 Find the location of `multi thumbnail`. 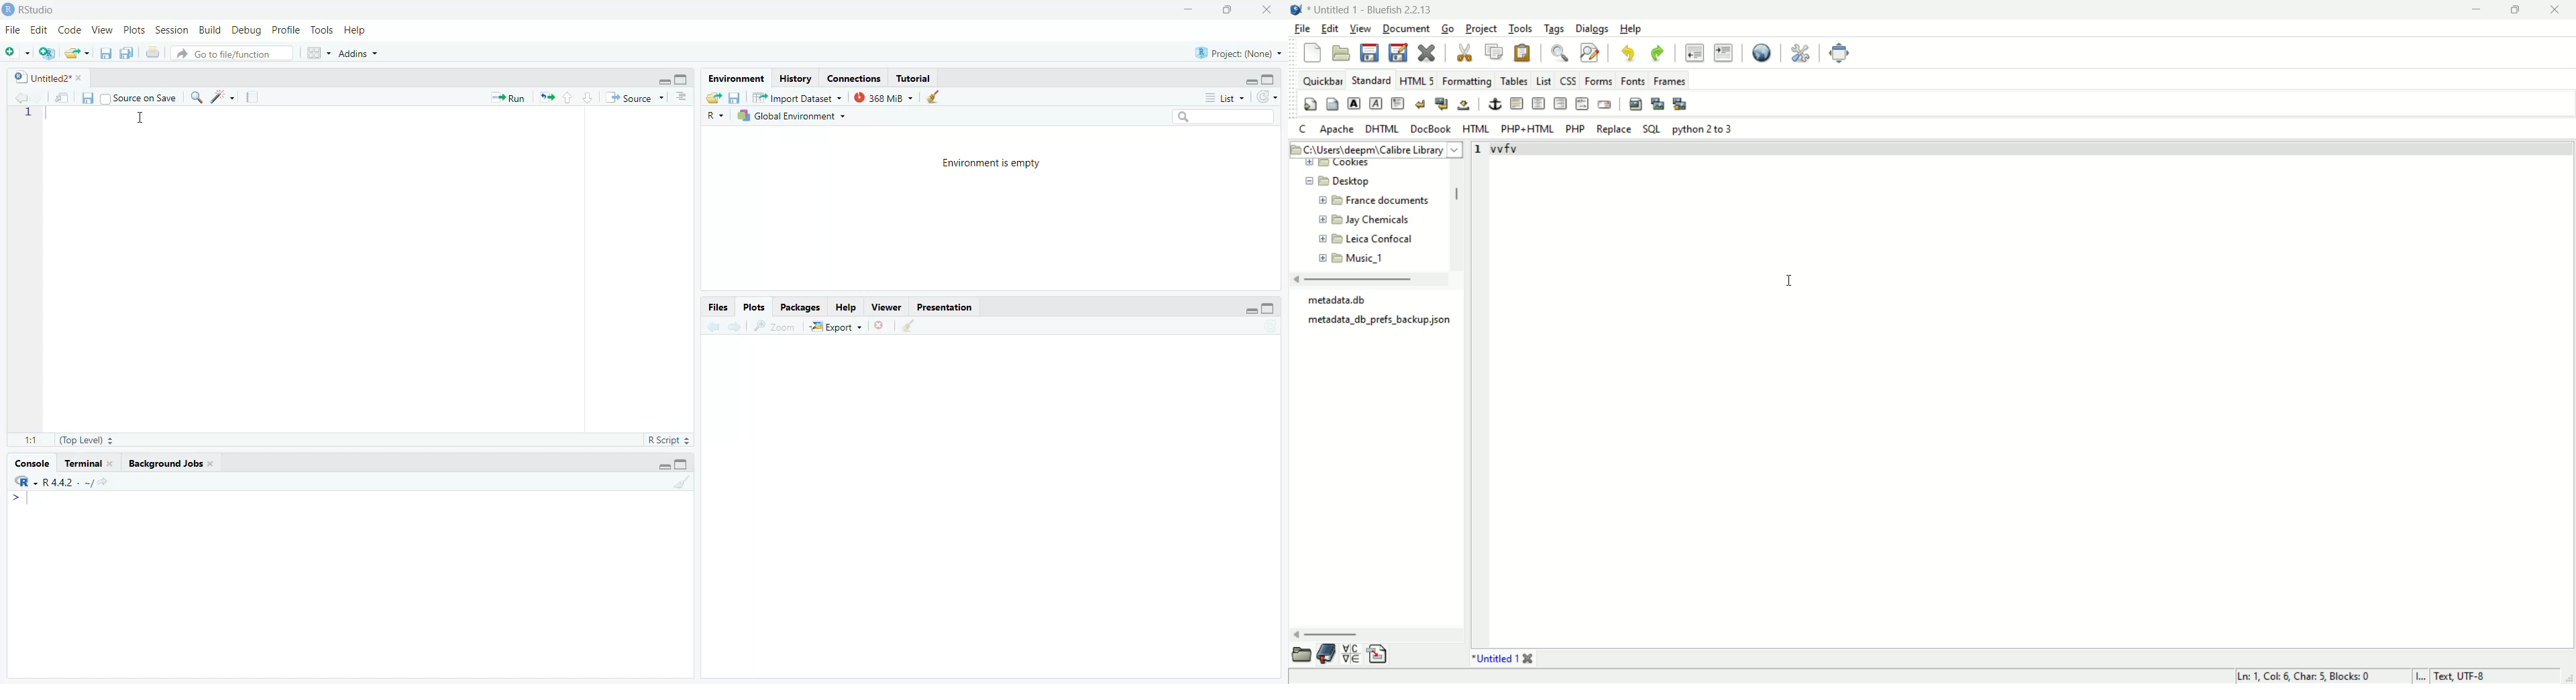

multi thumbnail is located at coordinates (1680, 102).